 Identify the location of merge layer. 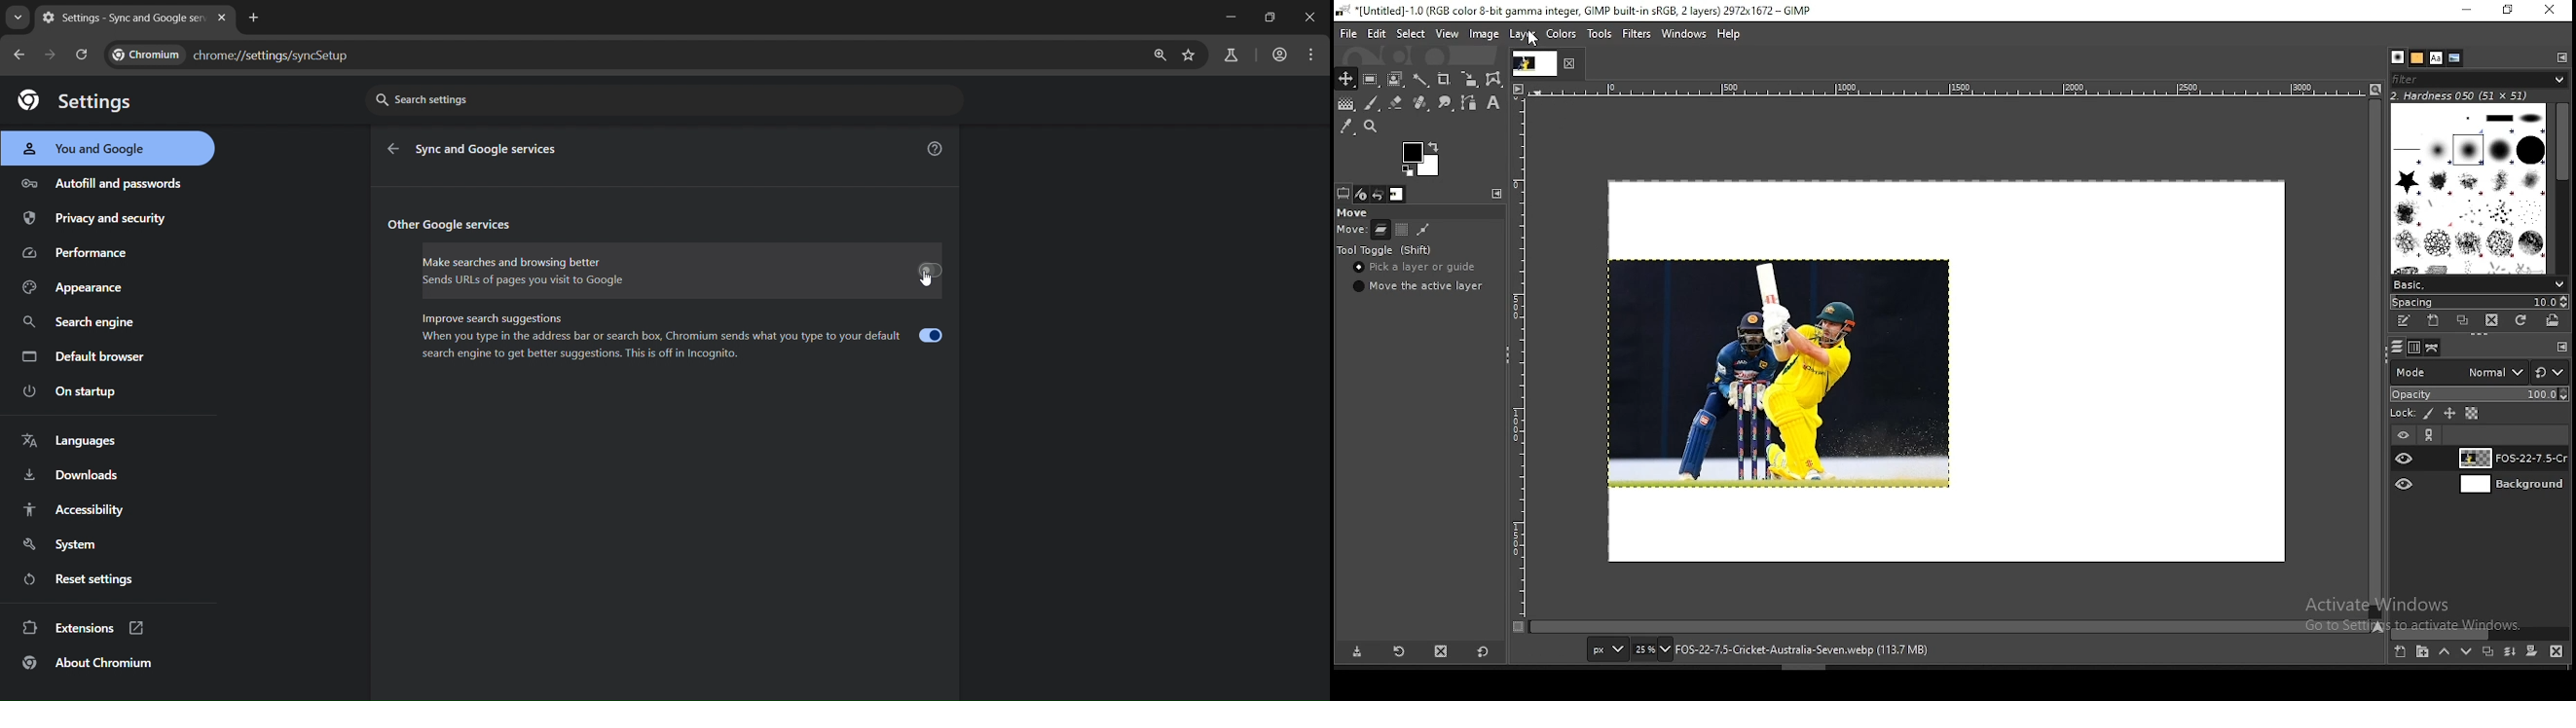
(2510, 651).